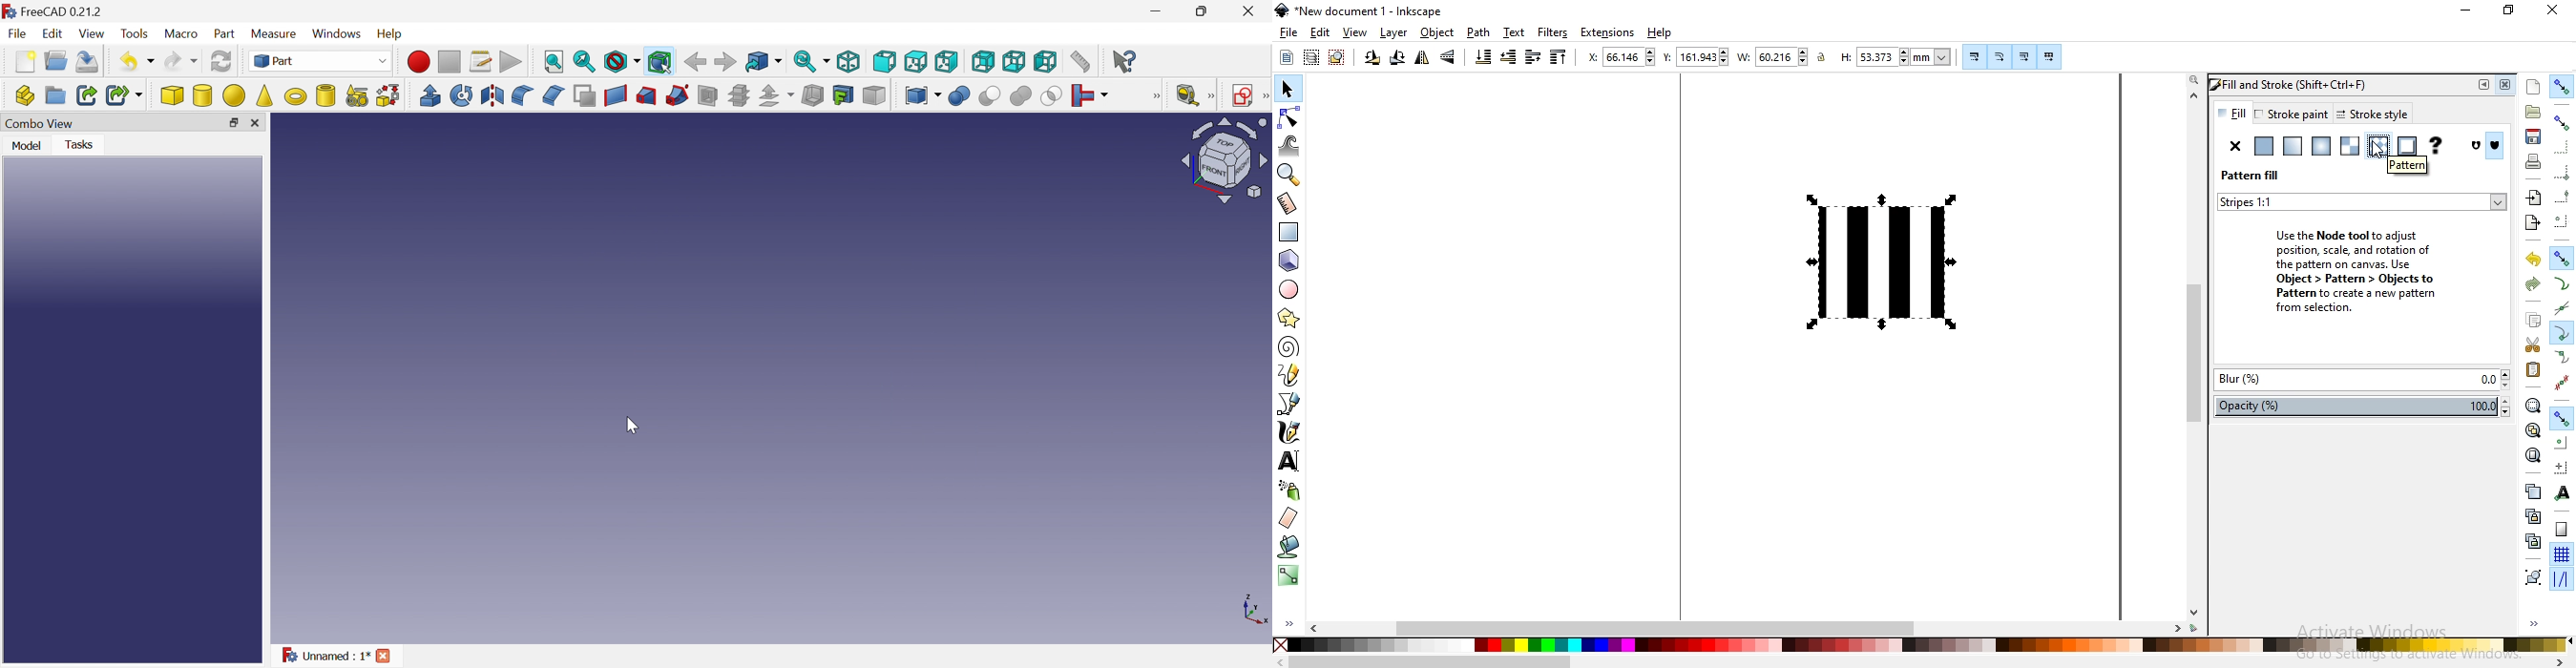 This screenshot has height=672, width=2576. I want to click on Cone, so click(266, 95).